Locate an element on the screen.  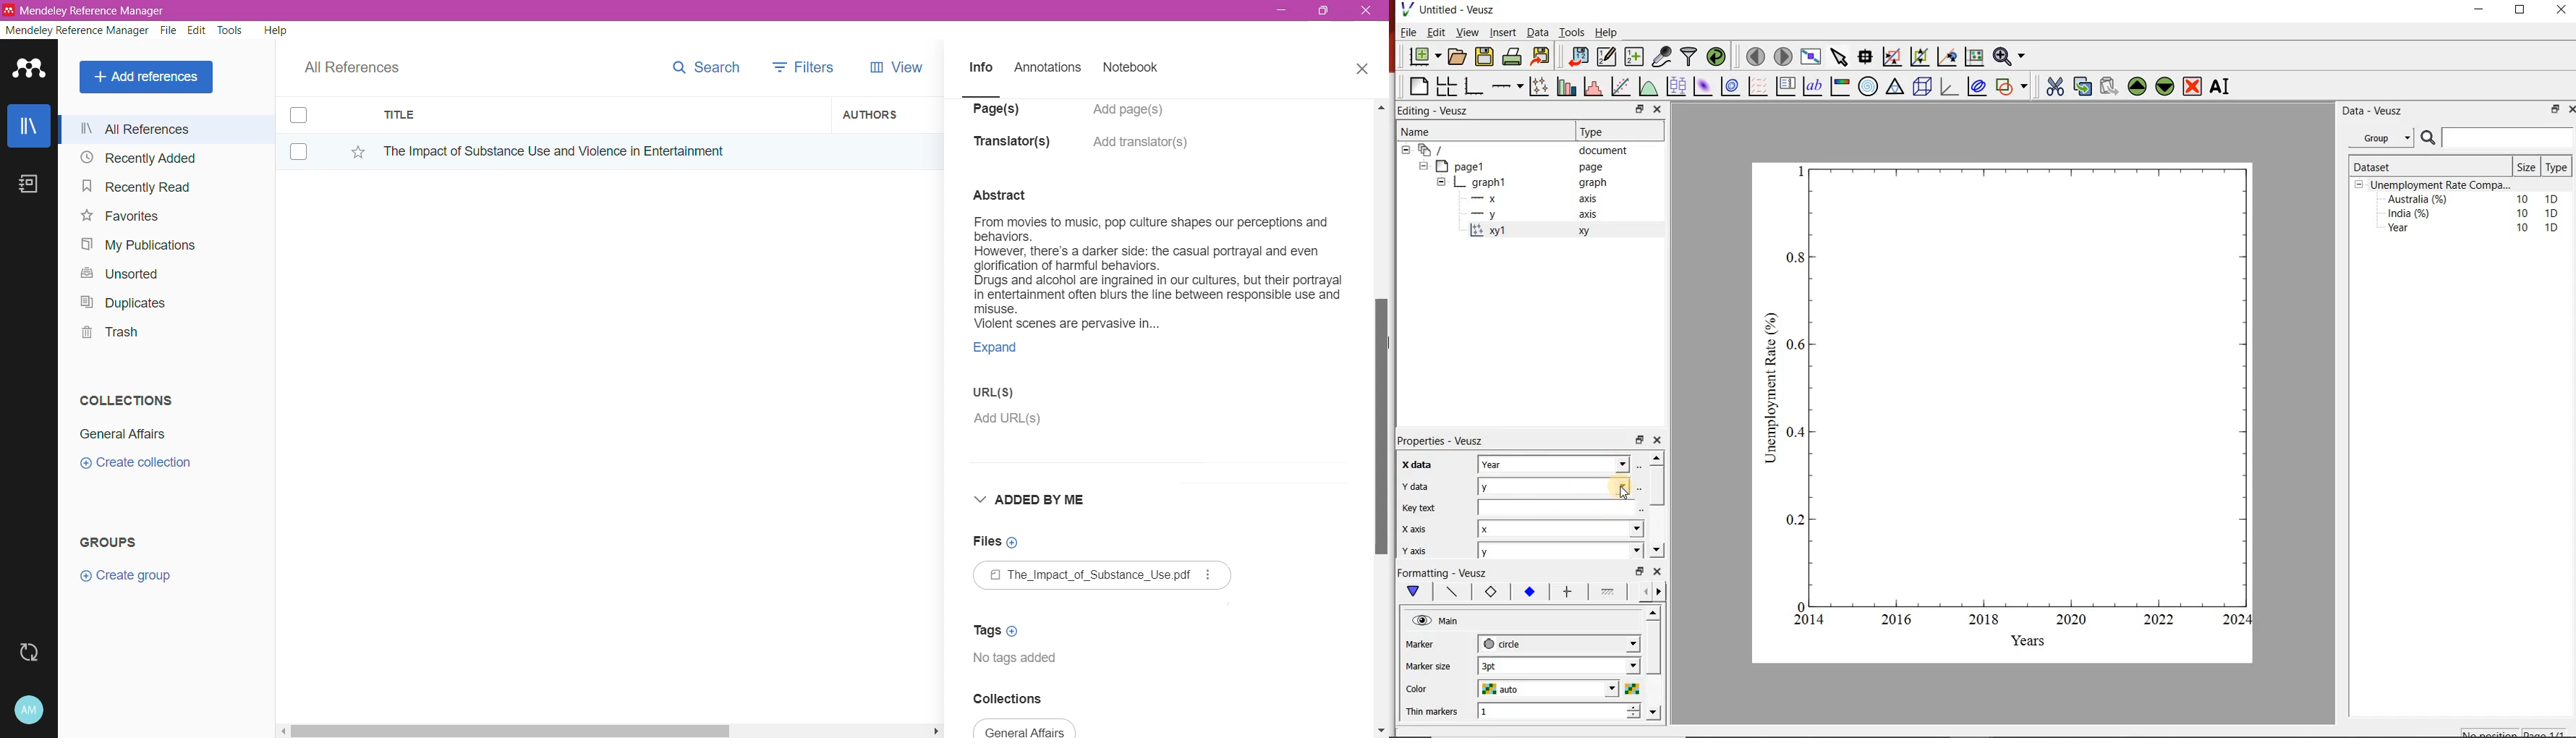
graph chart is located at coordinates (2004, 413).